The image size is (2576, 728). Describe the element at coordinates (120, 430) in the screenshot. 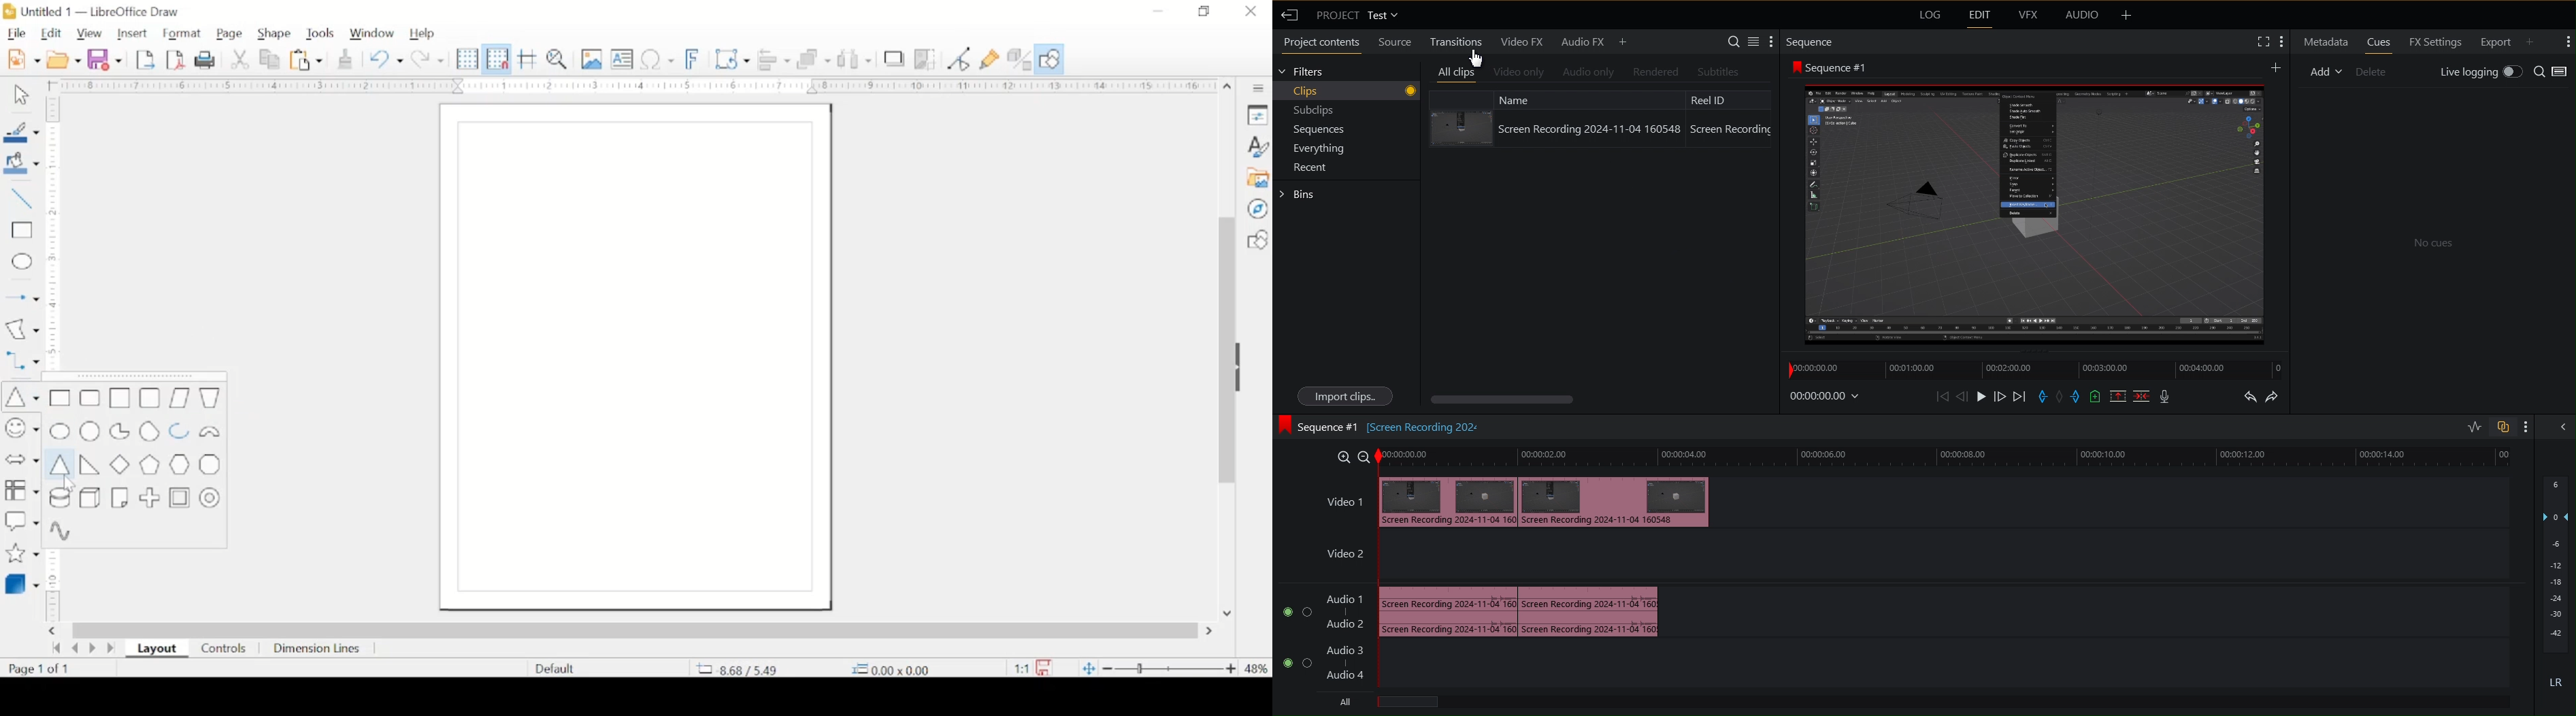

I see `circle pie` at that location.